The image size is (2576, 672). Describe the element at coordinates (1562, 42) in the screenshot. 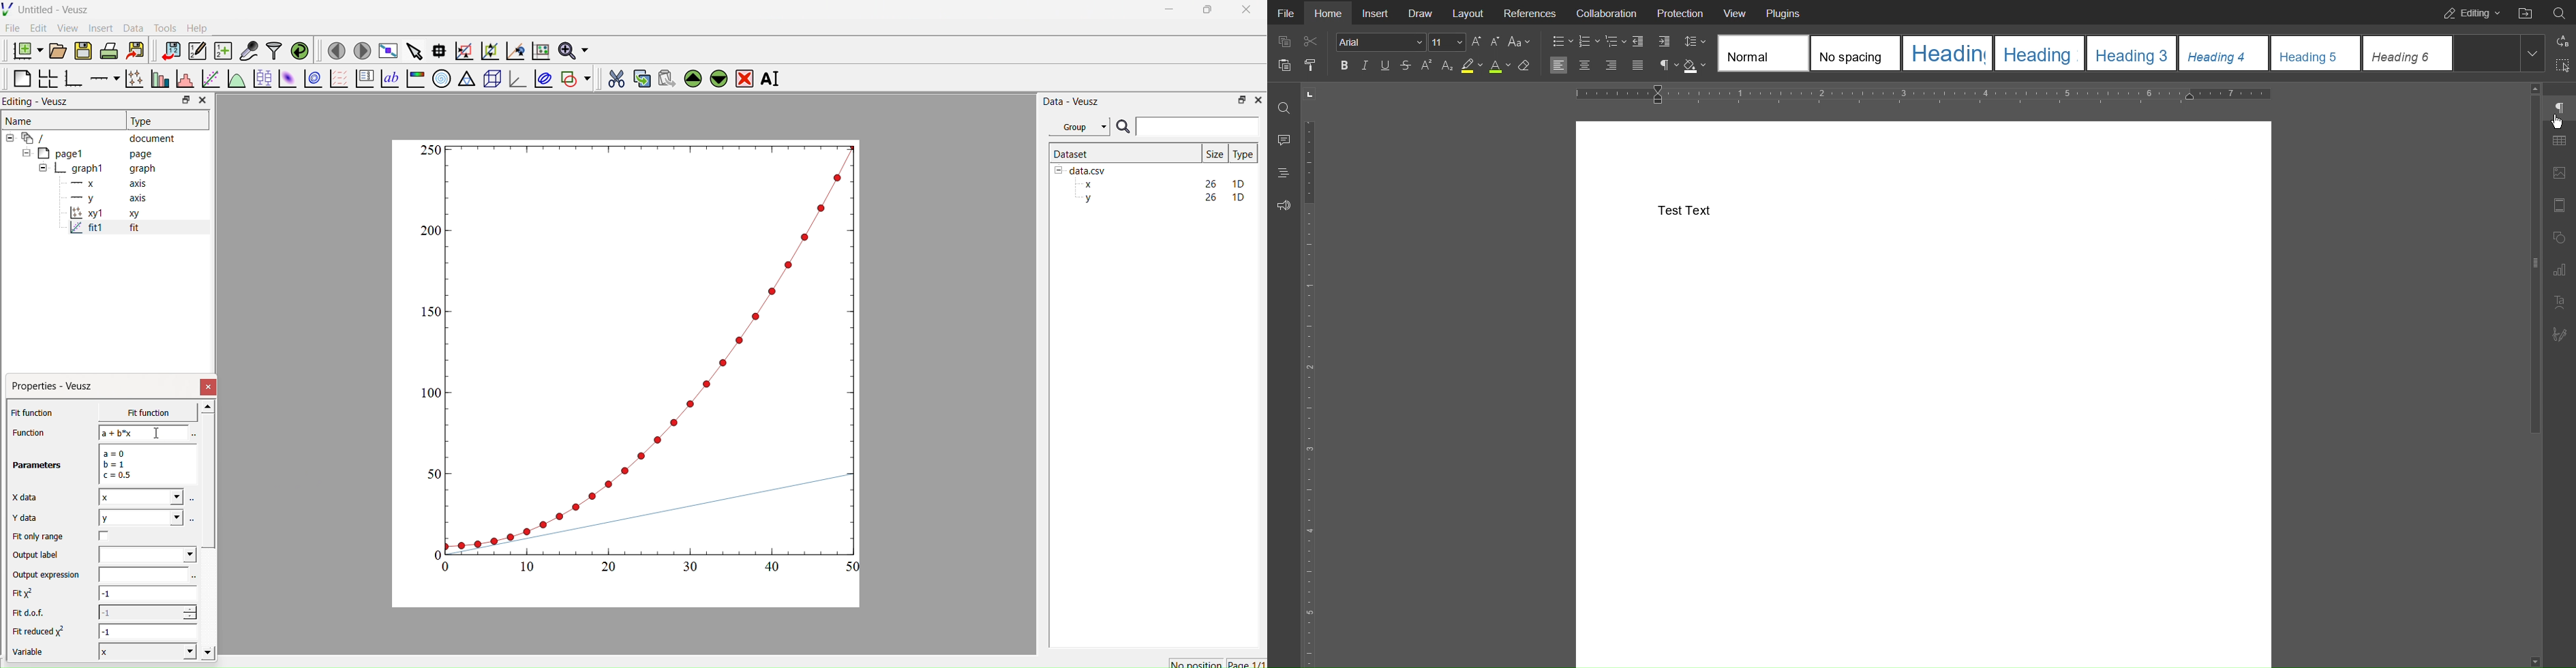

I see `Bullet List` at that location.